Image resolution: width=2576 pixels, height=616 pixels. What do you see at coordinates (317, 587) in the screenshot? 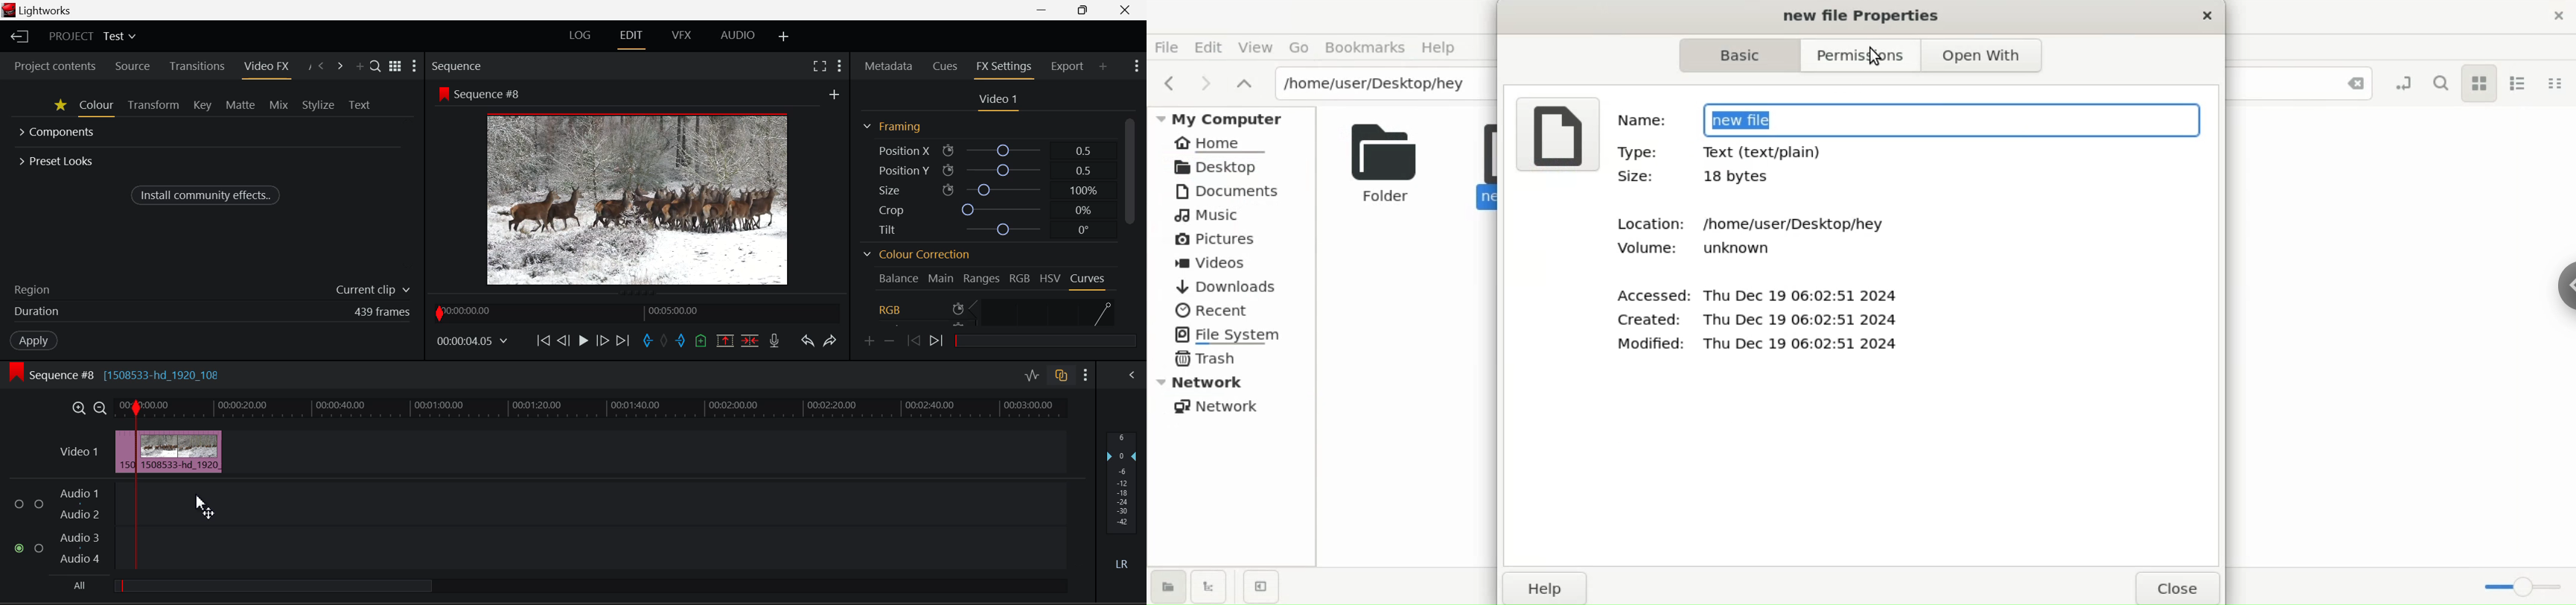
I see `all` at bounding box center [317, 587].